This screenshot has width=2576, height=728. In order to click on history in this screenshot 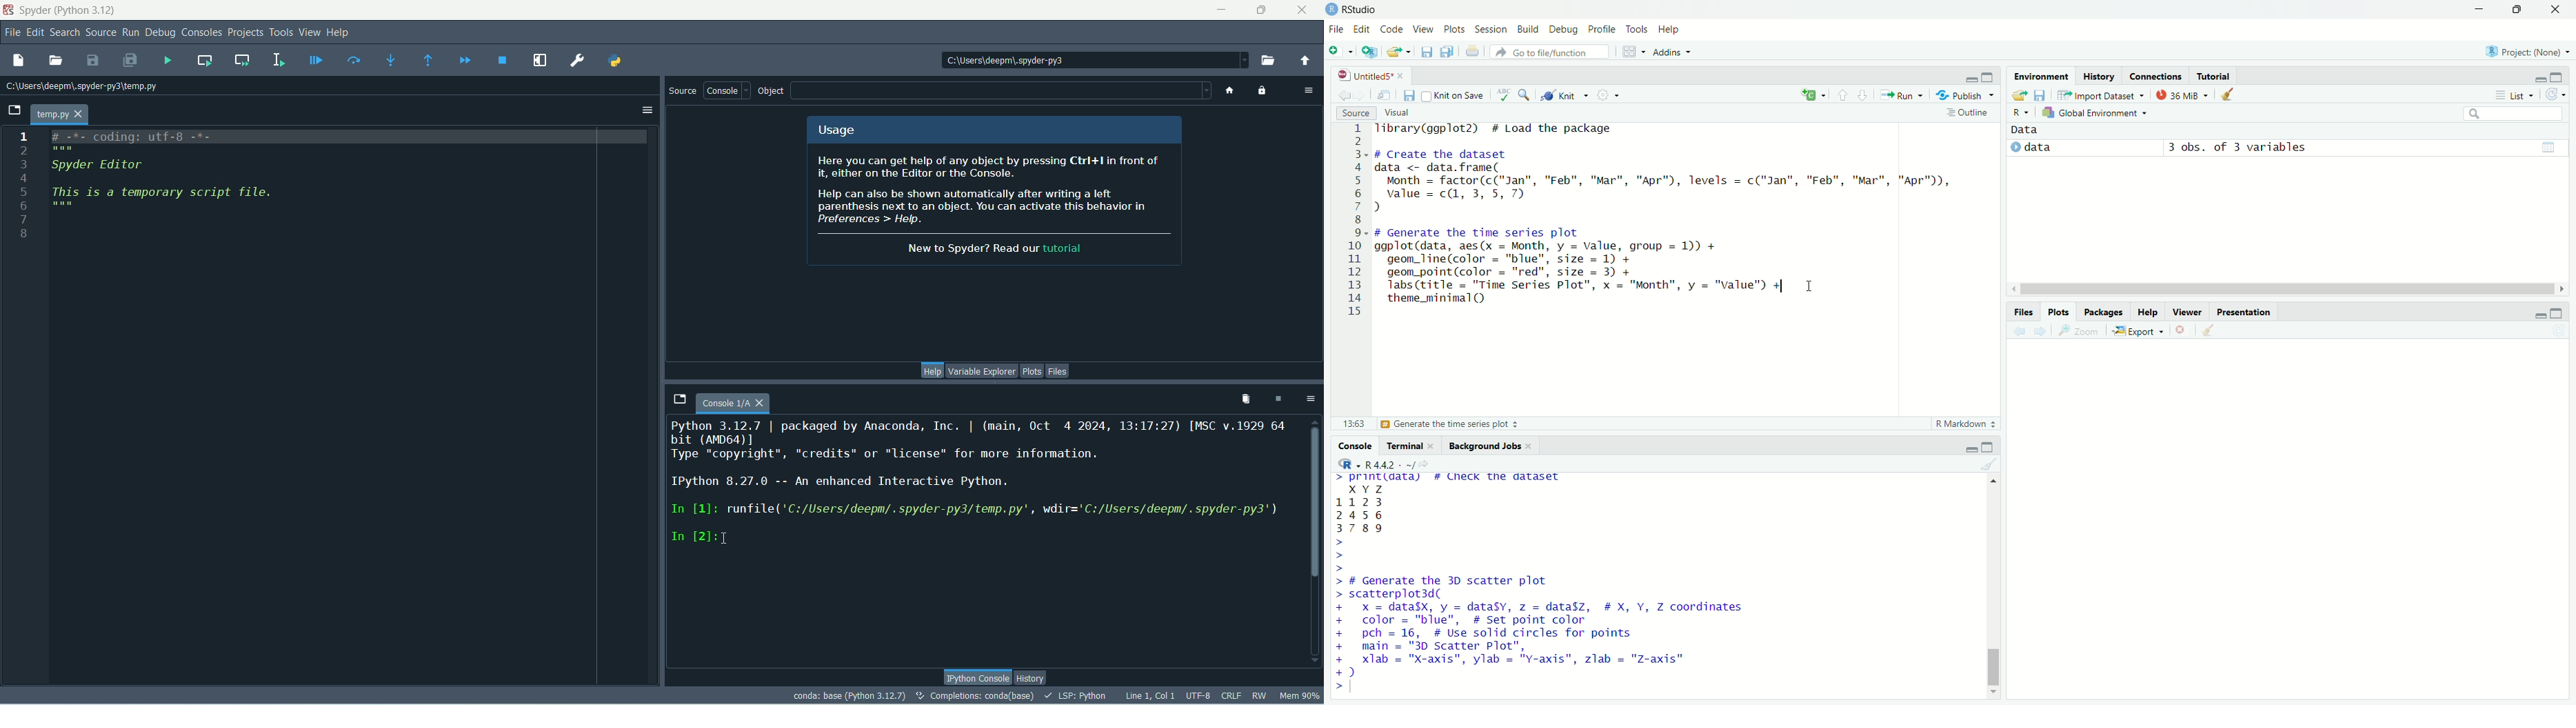, I will do `click(2098, 74)`.